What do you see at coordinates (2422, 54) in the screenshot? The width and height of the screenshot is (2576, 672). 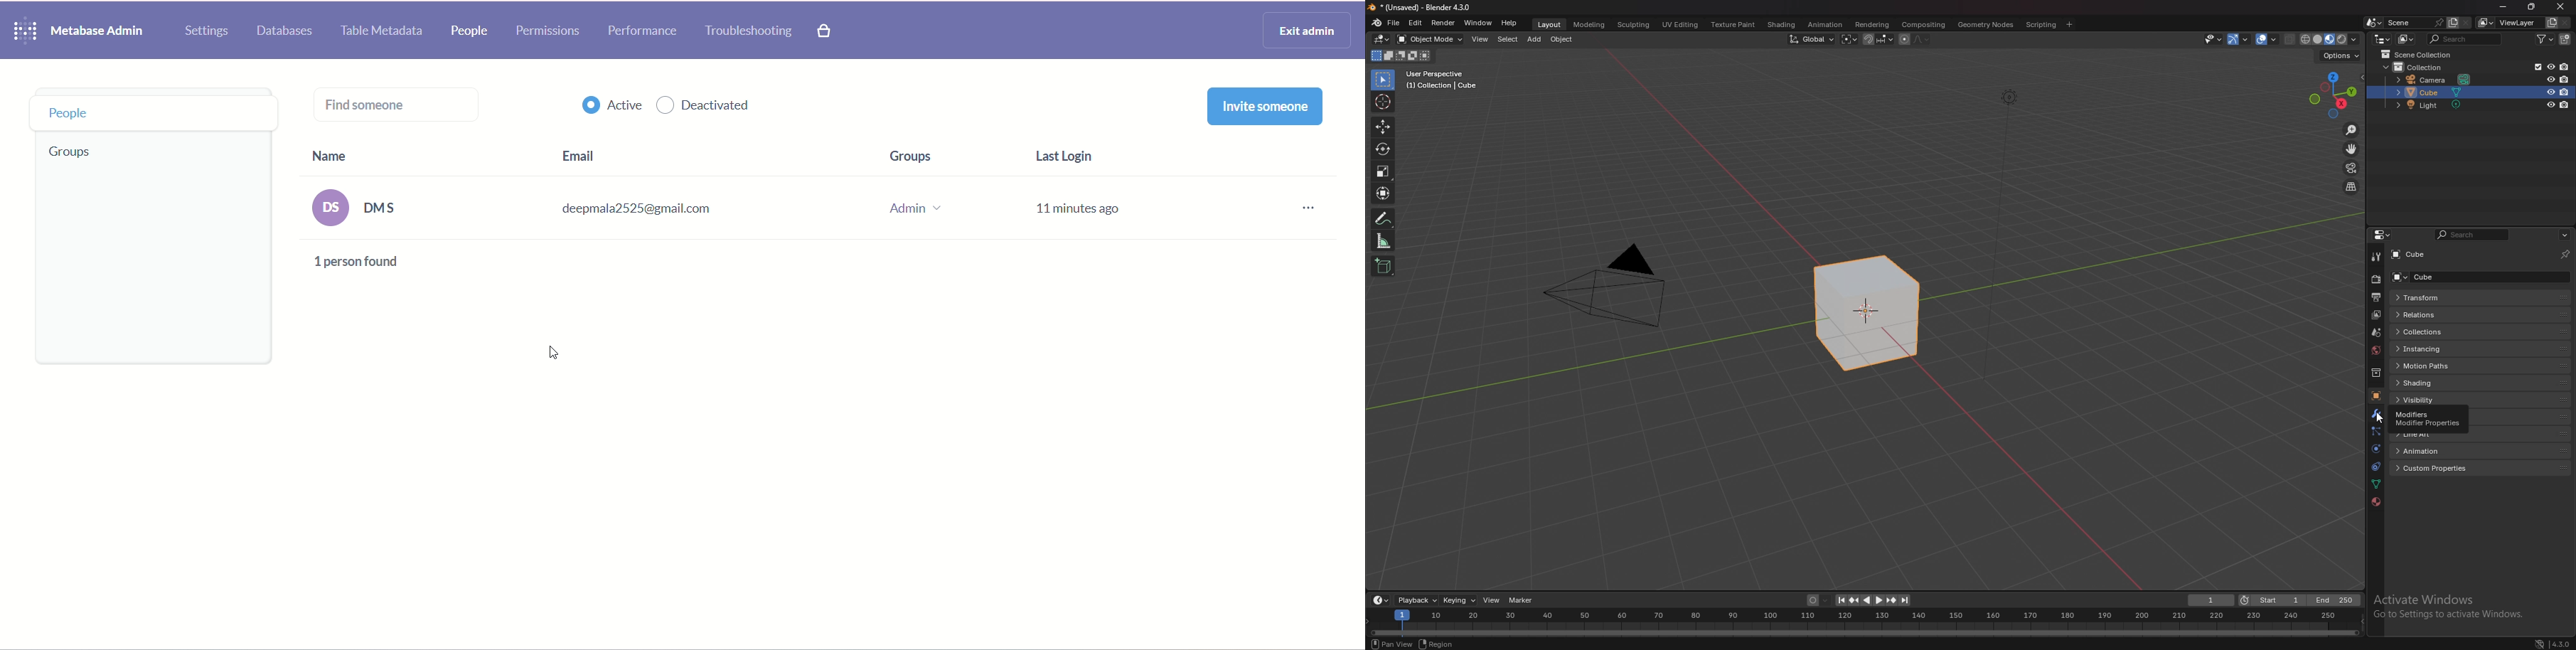 I see `scene collection` at bounding box center [2422, 54].